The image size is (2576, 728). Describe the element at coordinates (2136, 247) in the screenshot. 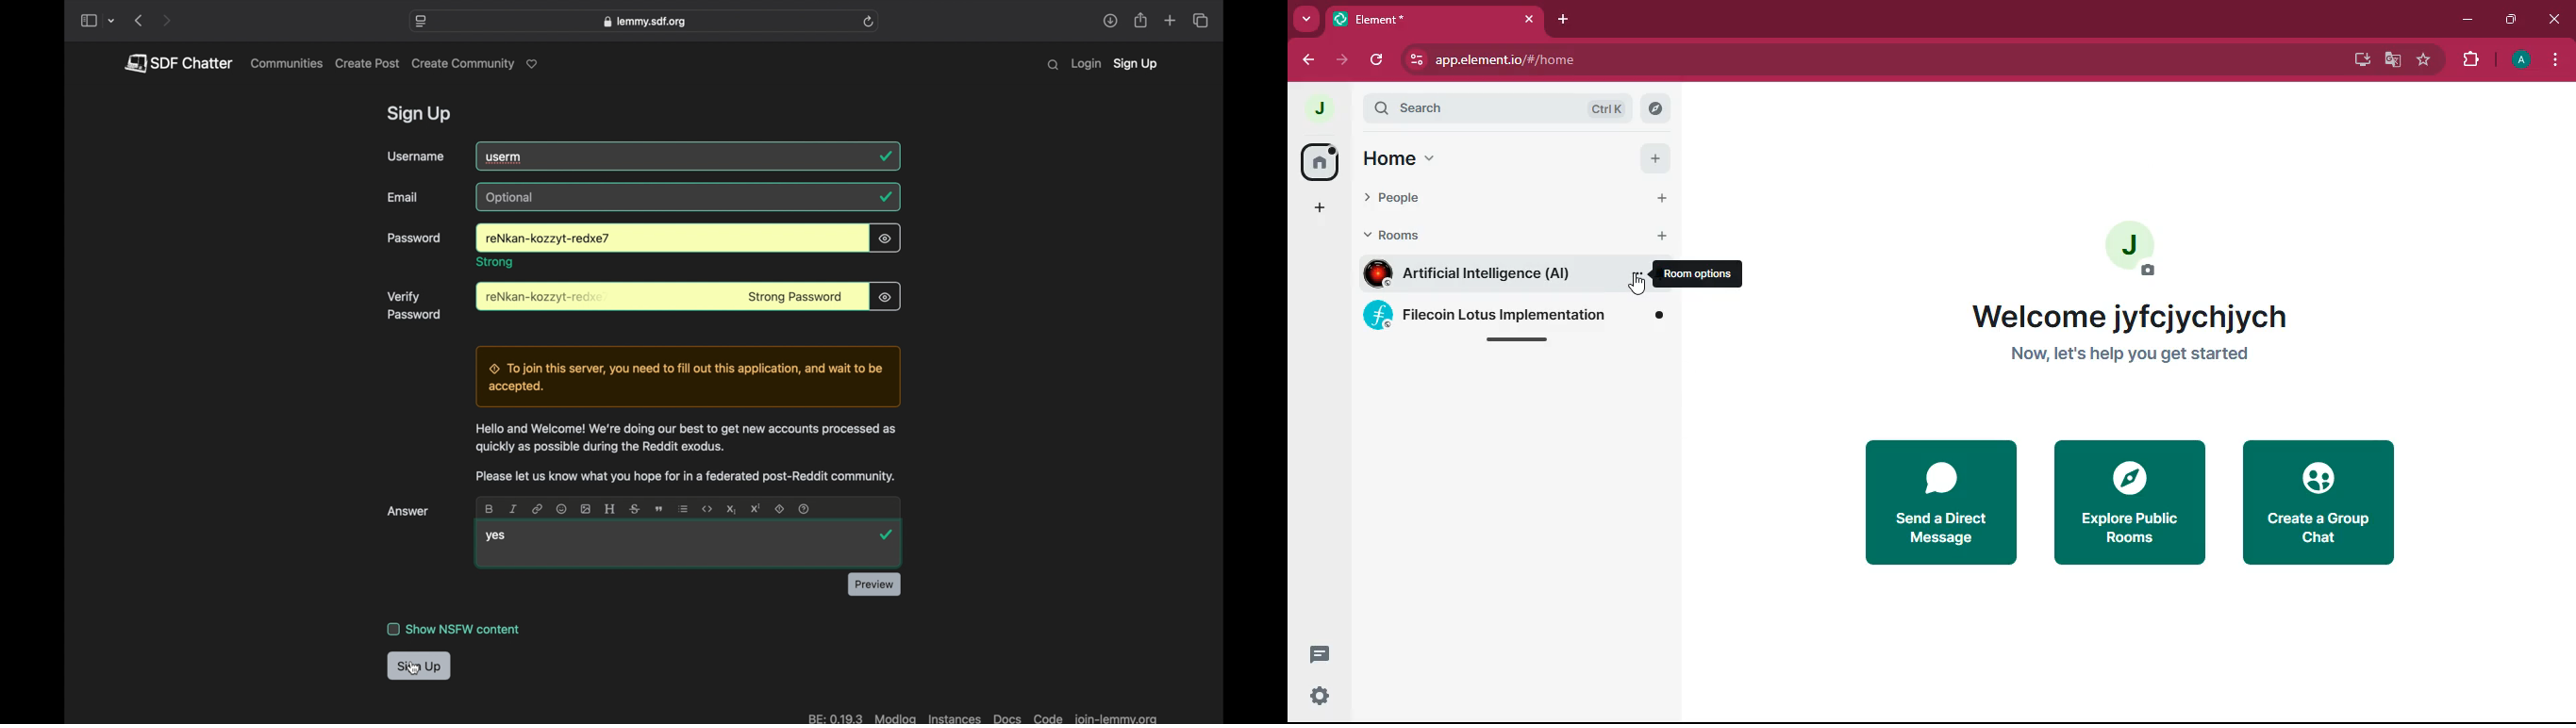

I see `profile picture` at that location.